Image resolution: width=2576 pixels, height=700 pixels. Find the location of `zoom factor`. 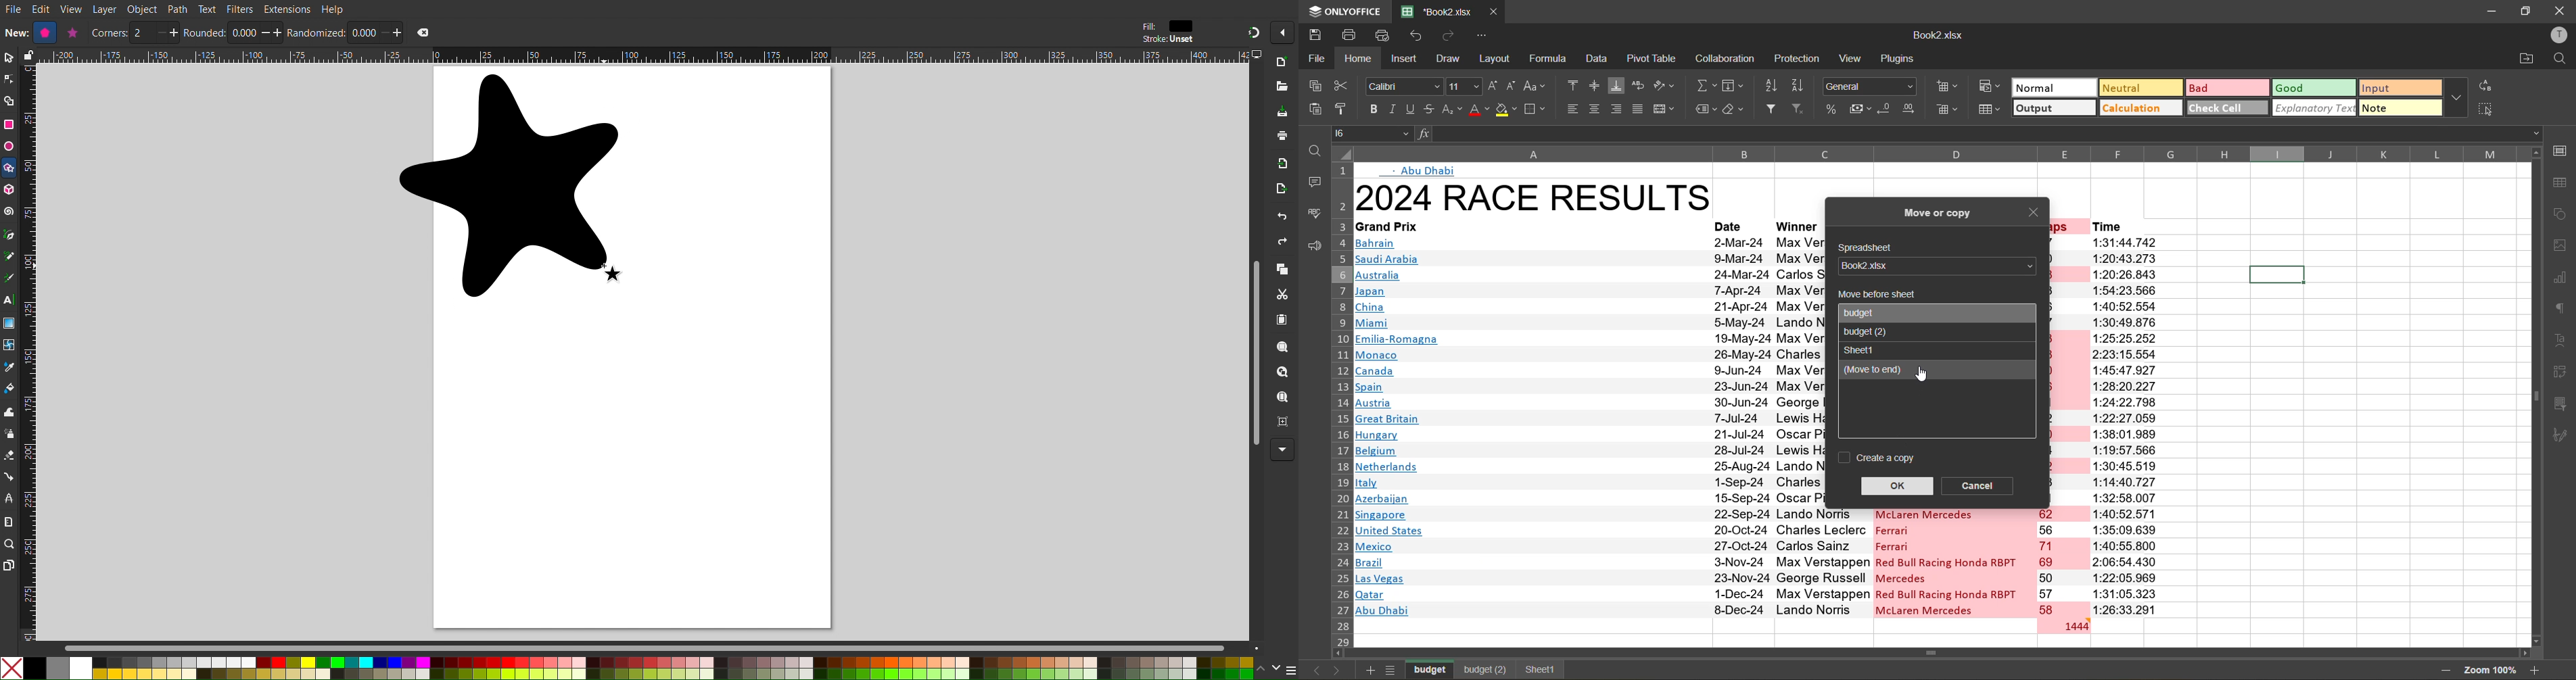

zoom factor is located at coordinates (2489, 669).